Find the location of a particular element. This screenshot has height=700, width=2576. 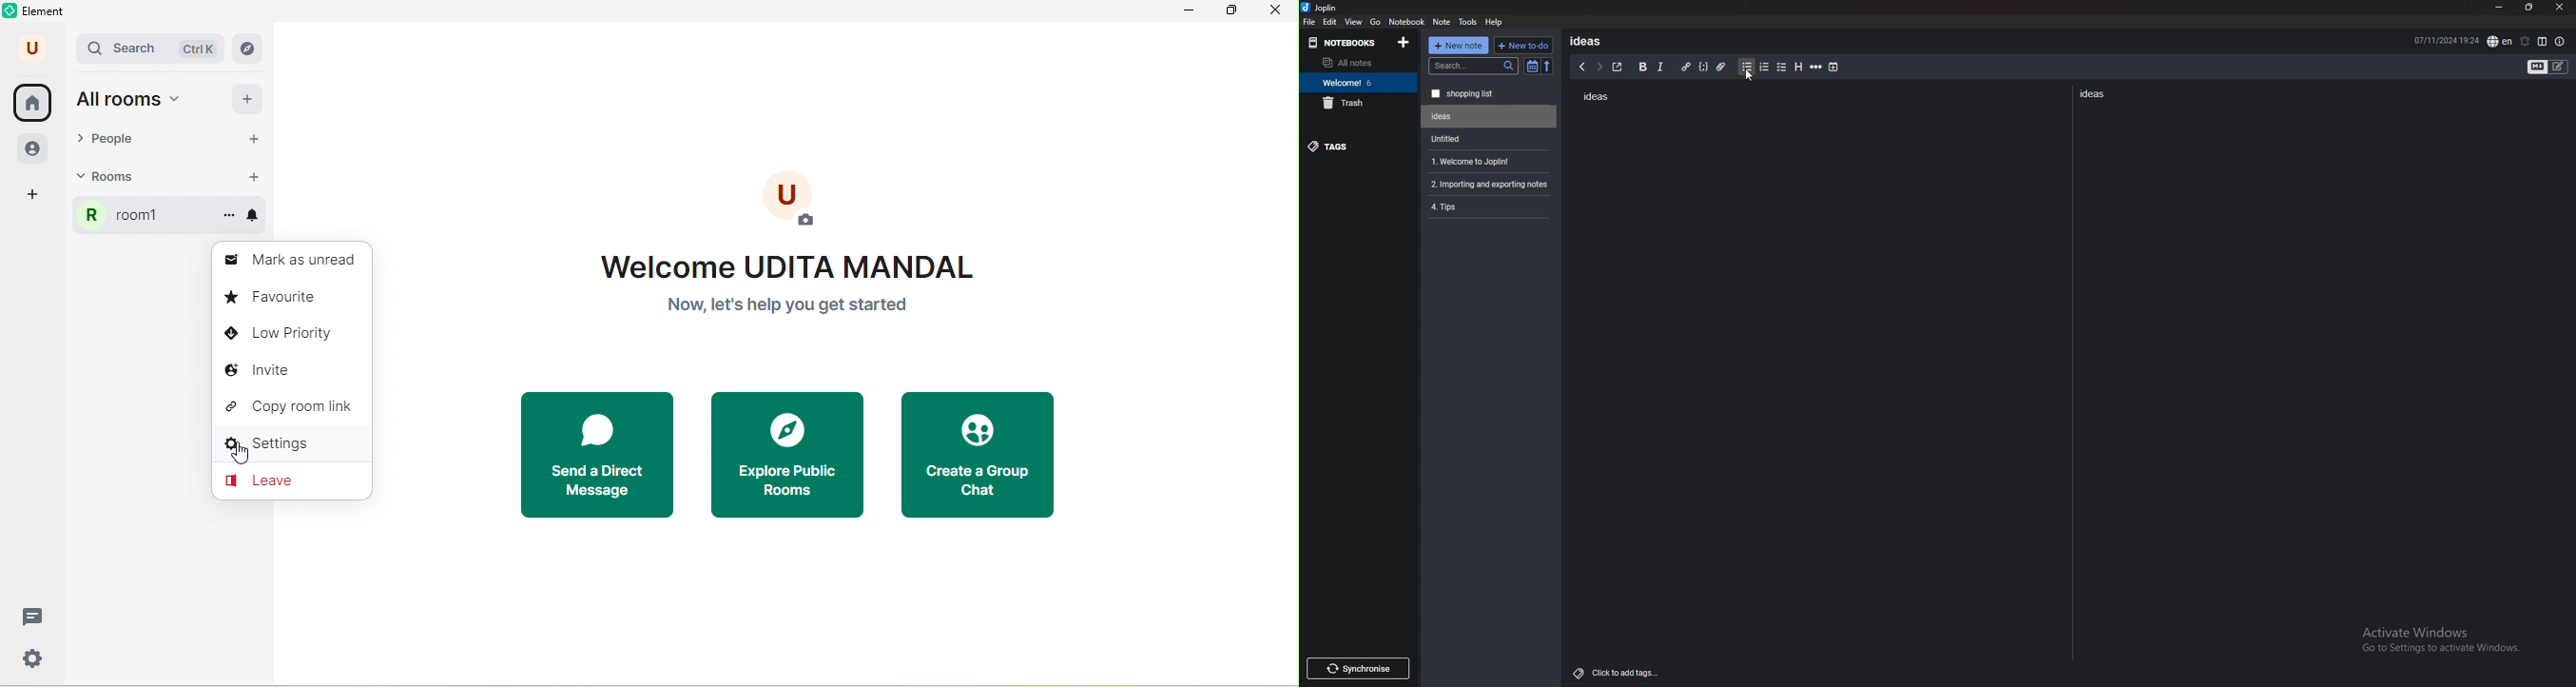

search bar is located at coordinates (1474, 66).